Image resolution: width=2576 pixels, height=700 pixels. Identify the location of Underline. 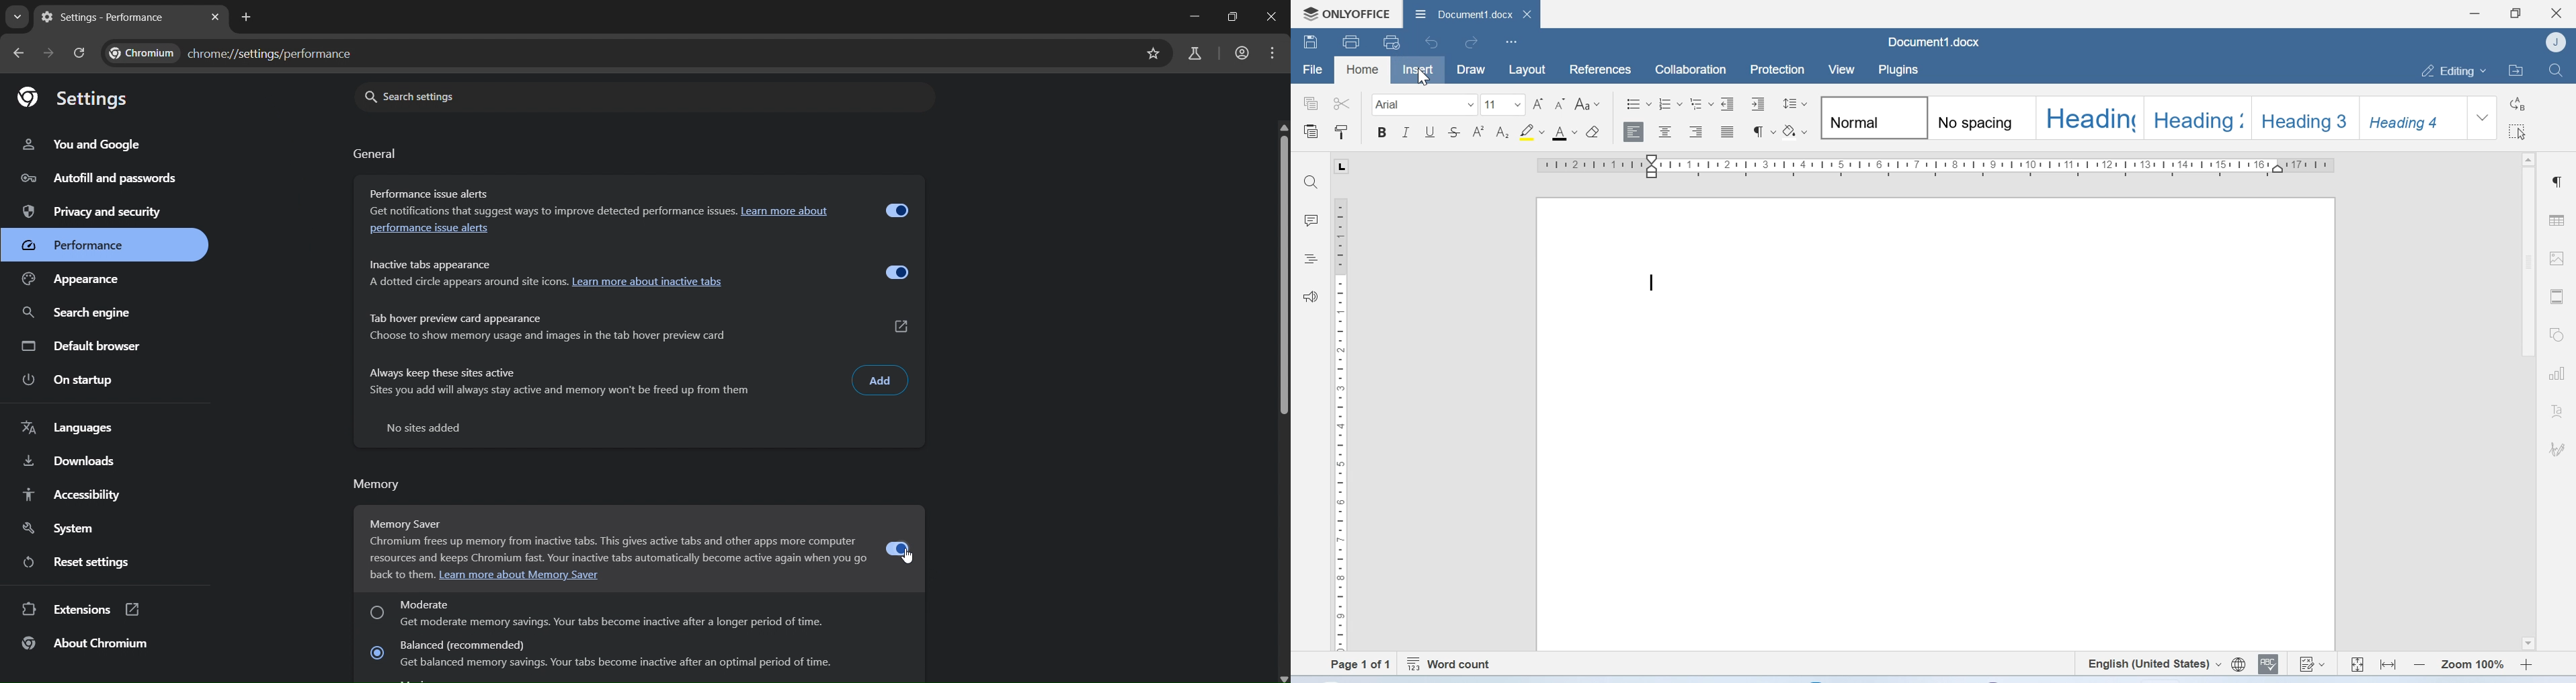
(1429, 133).